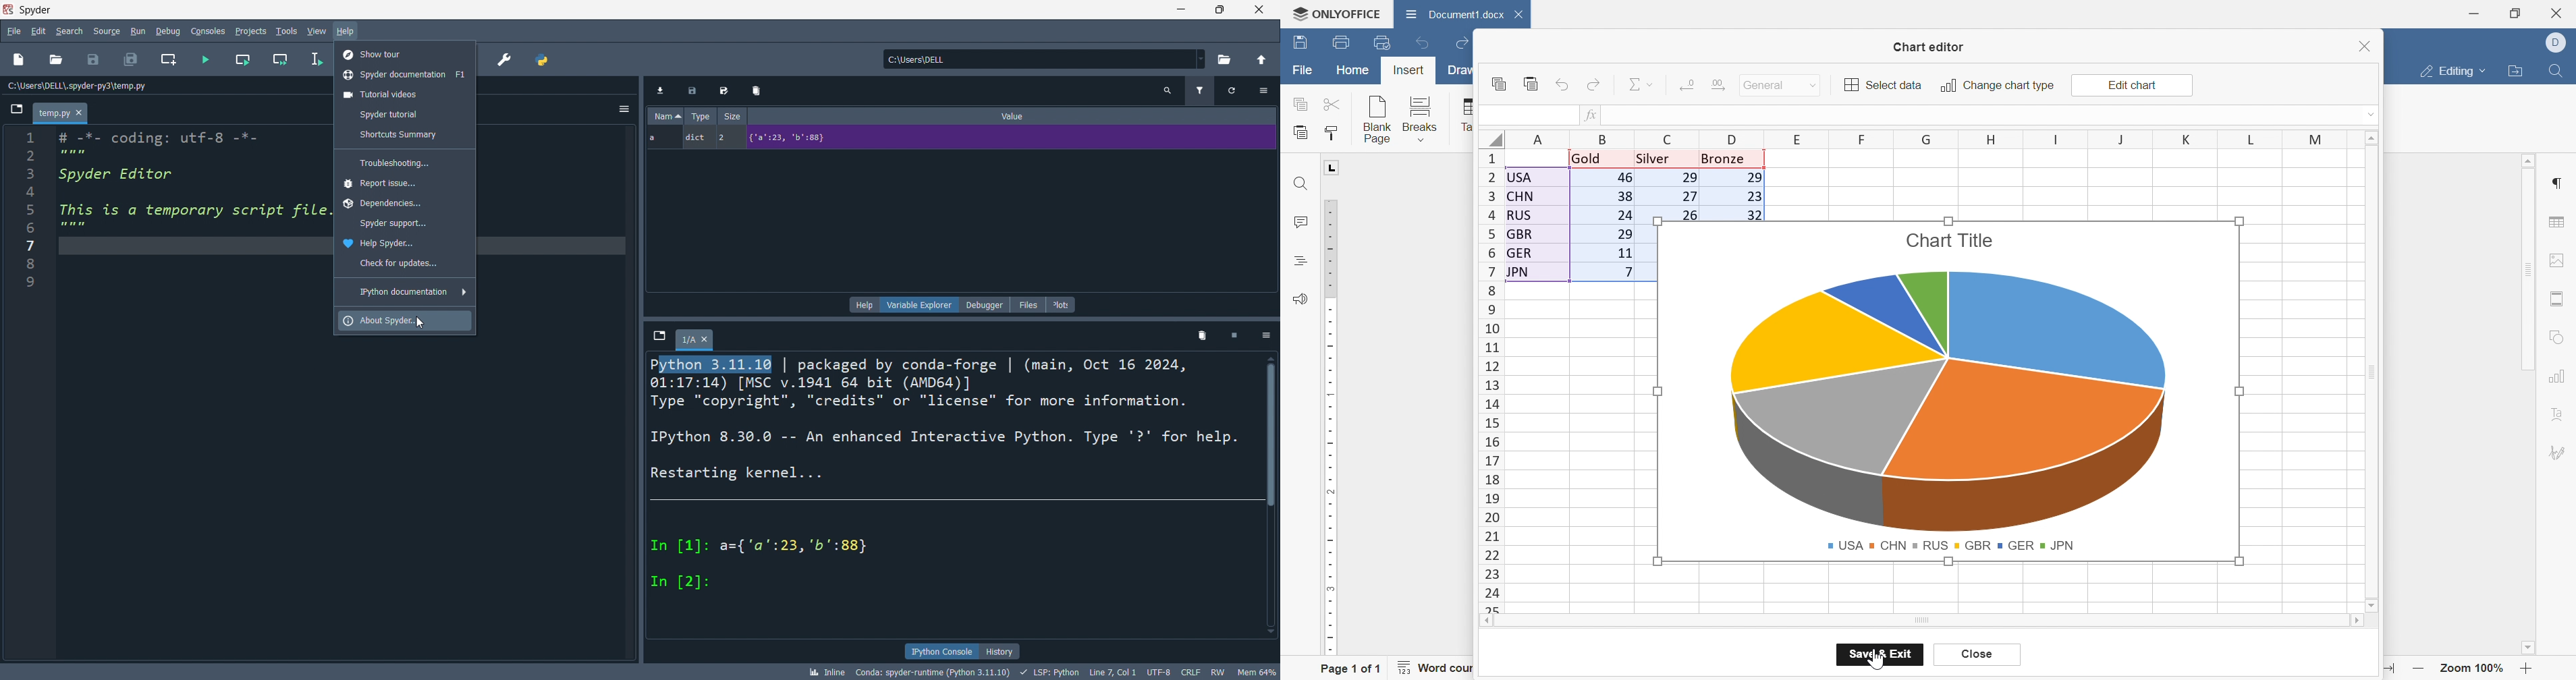 This screenshot has height=700, width=2576. What do you see at coordinates (1931, 46) in the screenshot?
I see `Chart editor` at bounding box center [1931, 46].